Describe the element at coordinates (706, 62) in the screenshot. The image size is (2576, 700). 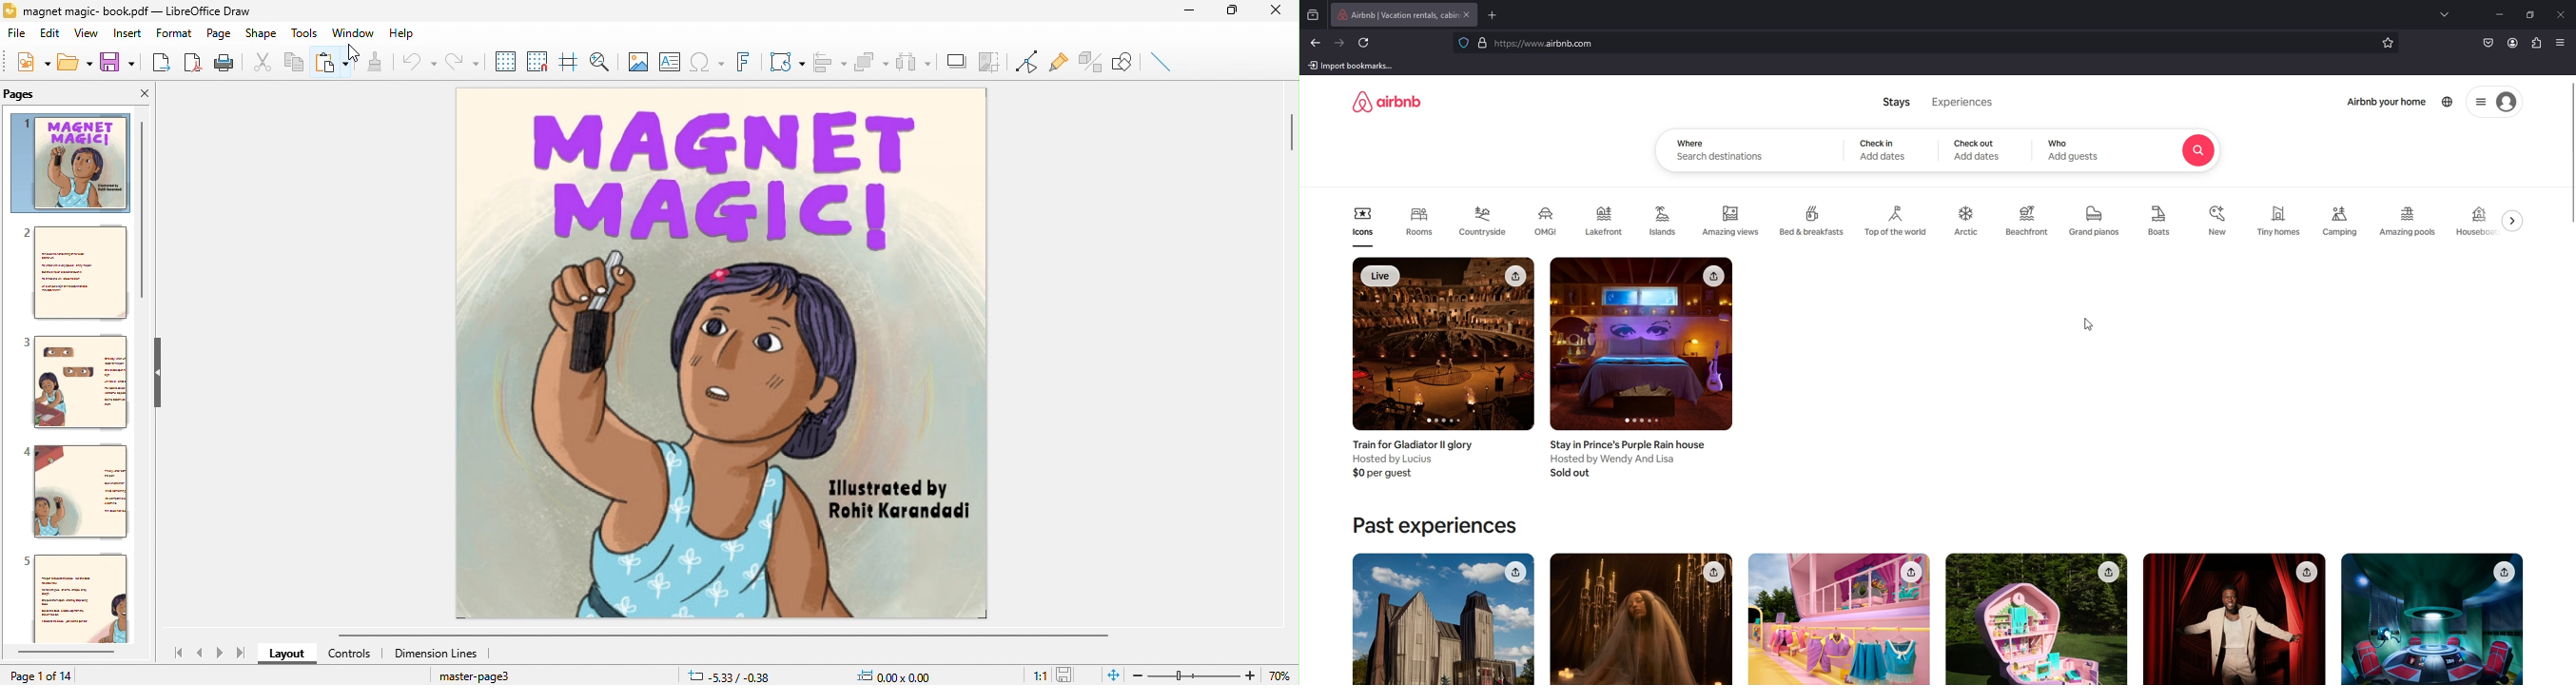
I see `special character` at that location.